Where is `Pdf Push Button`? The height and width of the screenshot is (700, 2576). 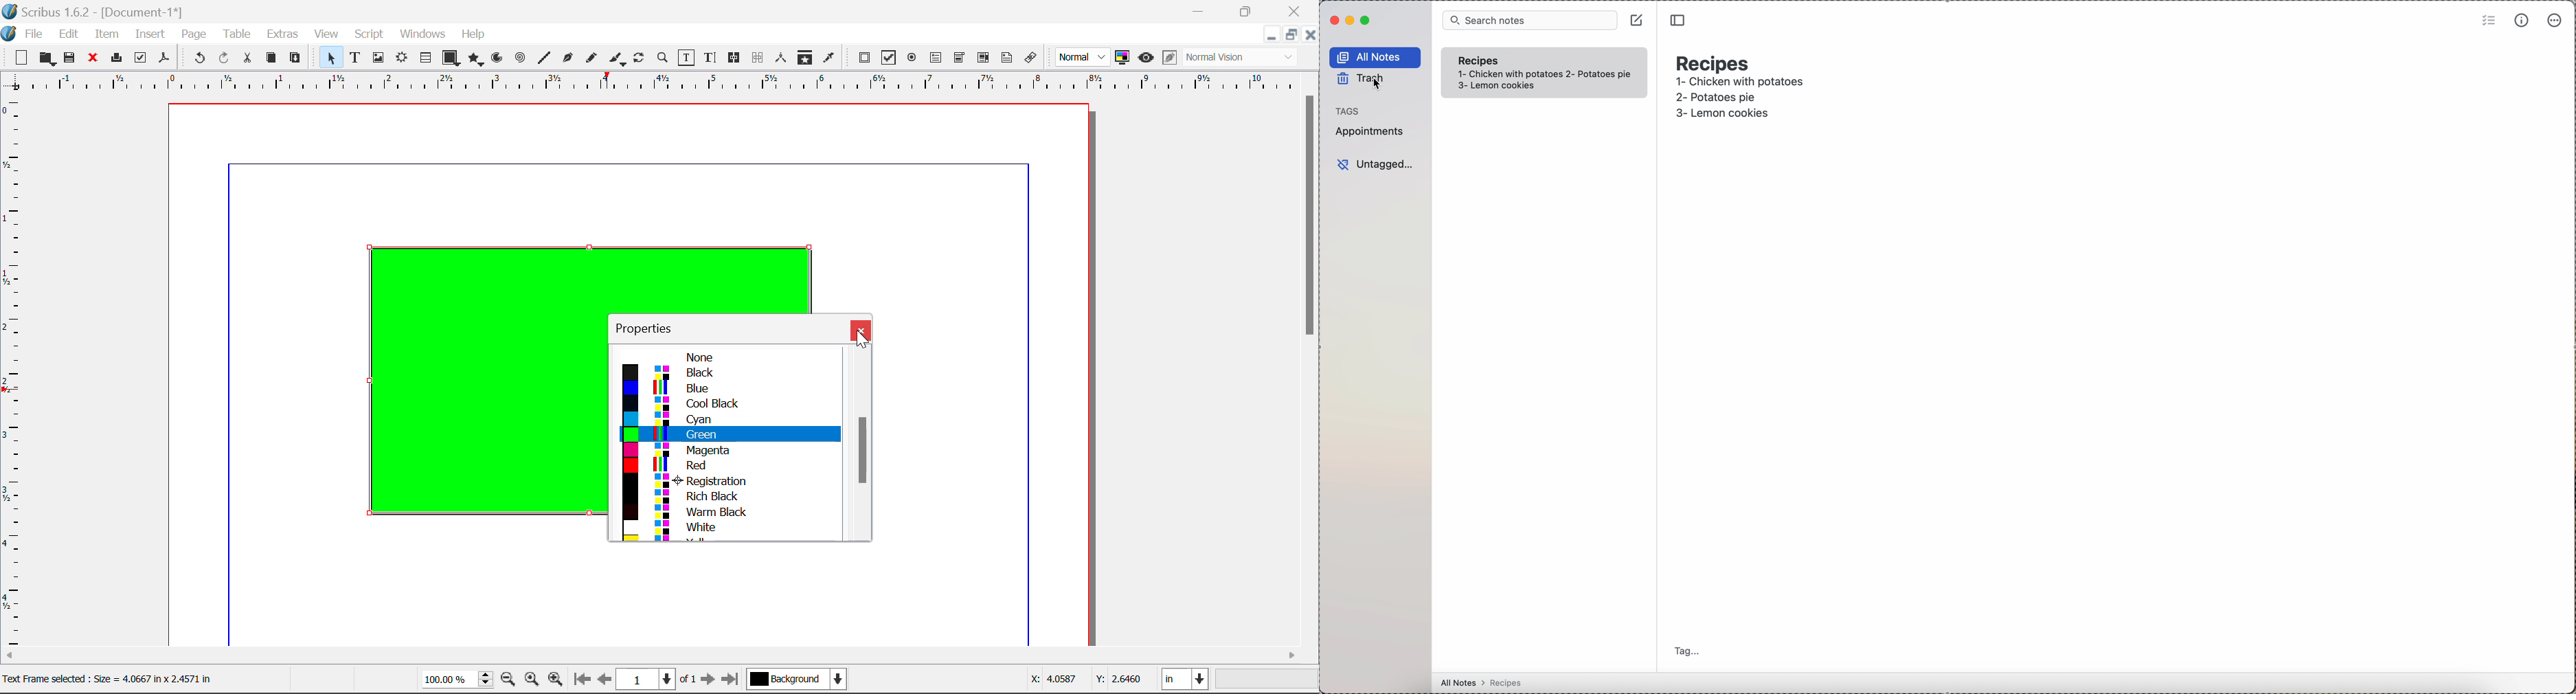 Pdf Push Button is located at coordinates (864, 57).